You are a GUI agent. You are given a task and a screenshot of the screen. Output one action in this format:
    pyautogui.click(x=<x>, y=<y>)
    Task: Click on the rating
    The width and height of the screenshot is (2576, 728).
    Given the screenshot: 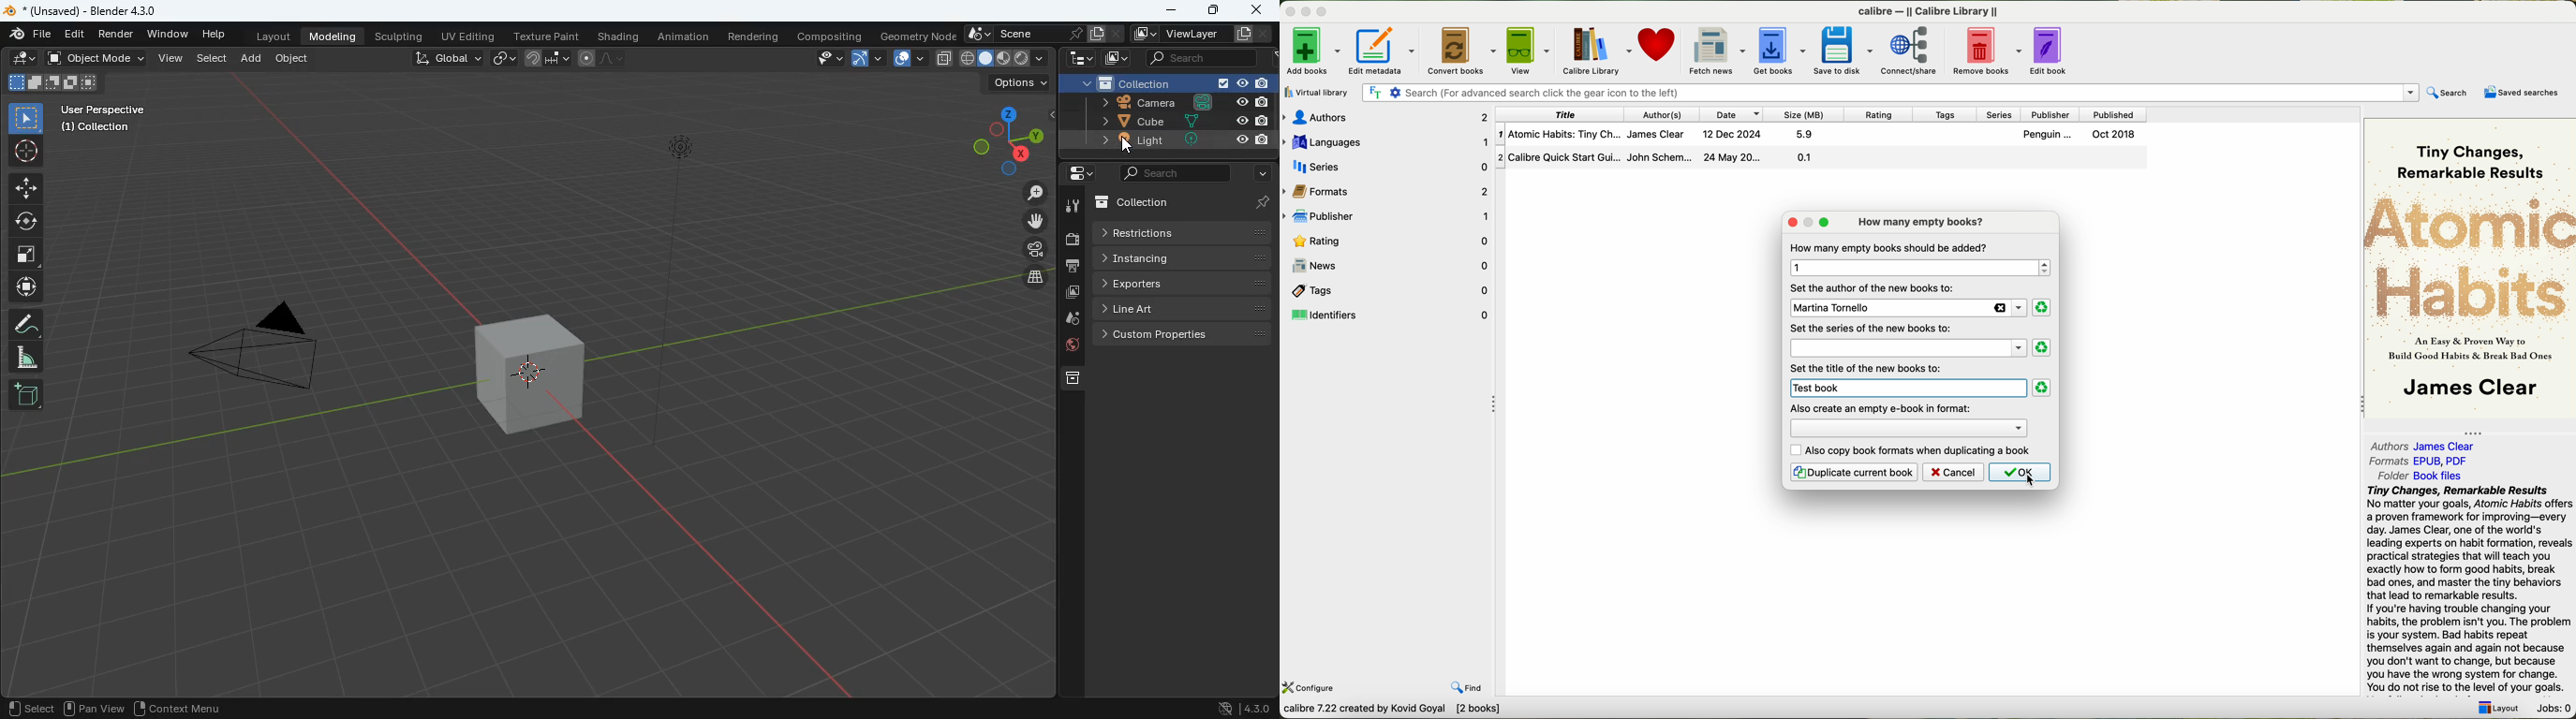 What is the action you would take?
    pyautogui.click(x=1882, y=115)
    